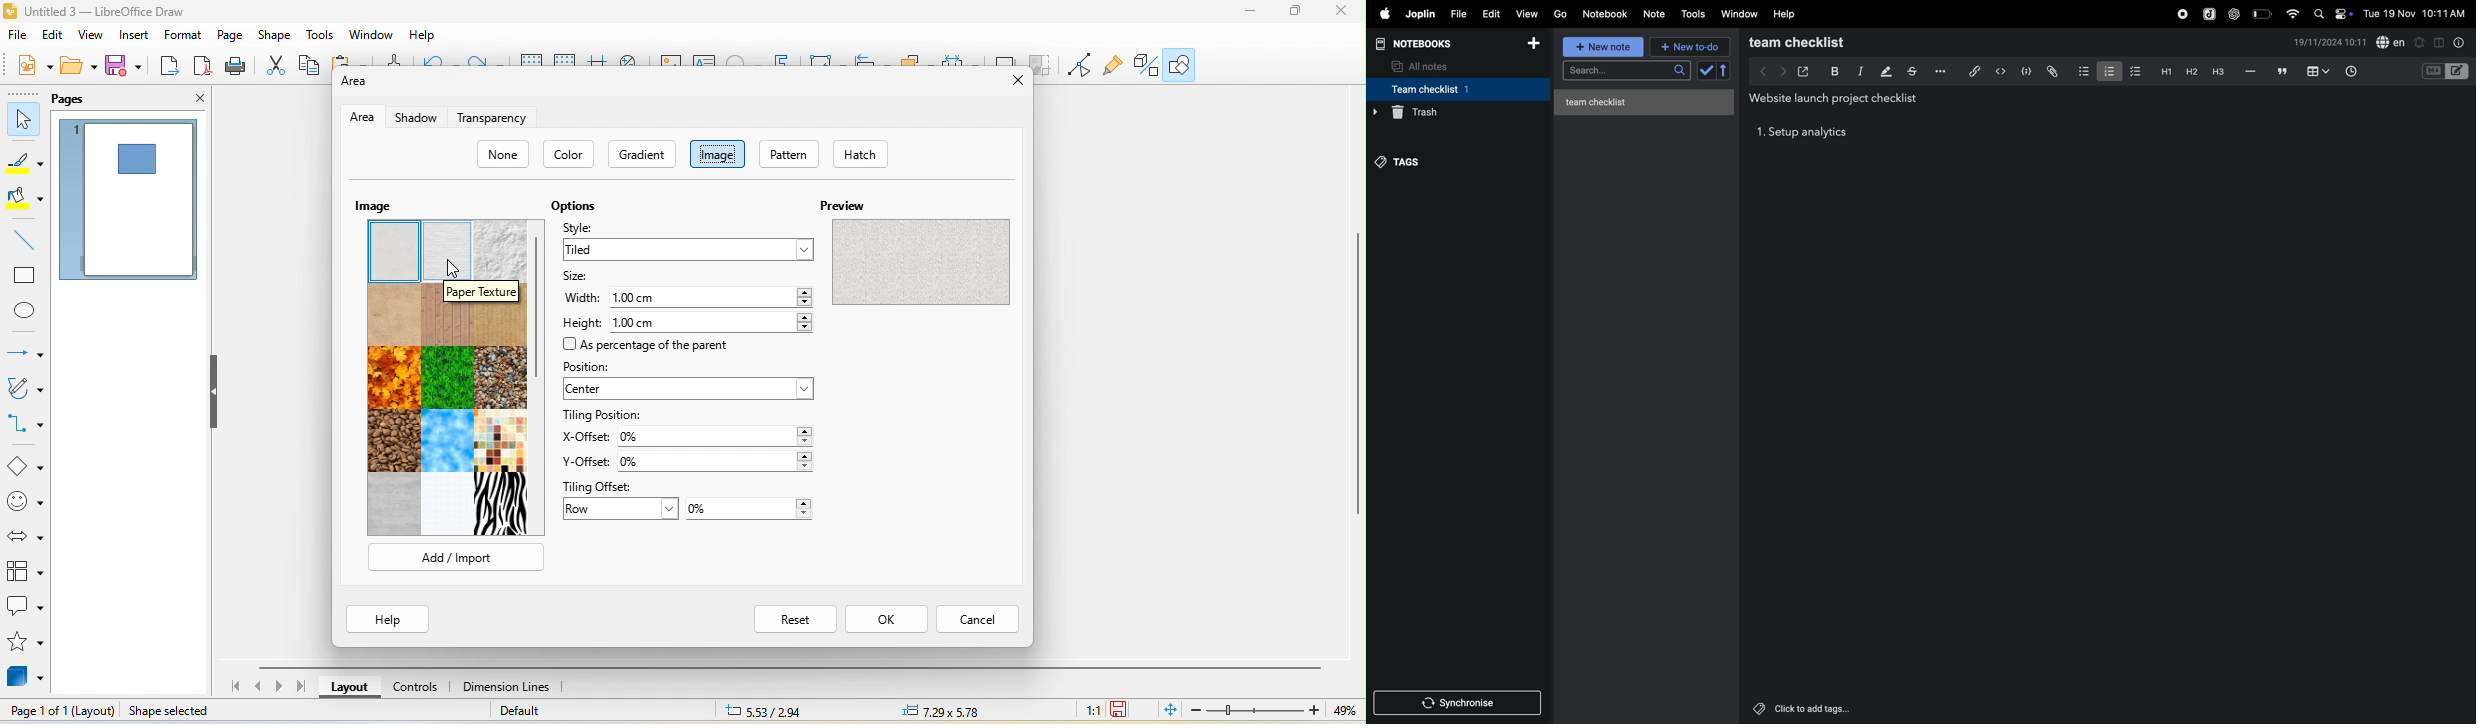 The height and width of the screenshot is (728, 2492). I want to click on align object, so click(874, 59).